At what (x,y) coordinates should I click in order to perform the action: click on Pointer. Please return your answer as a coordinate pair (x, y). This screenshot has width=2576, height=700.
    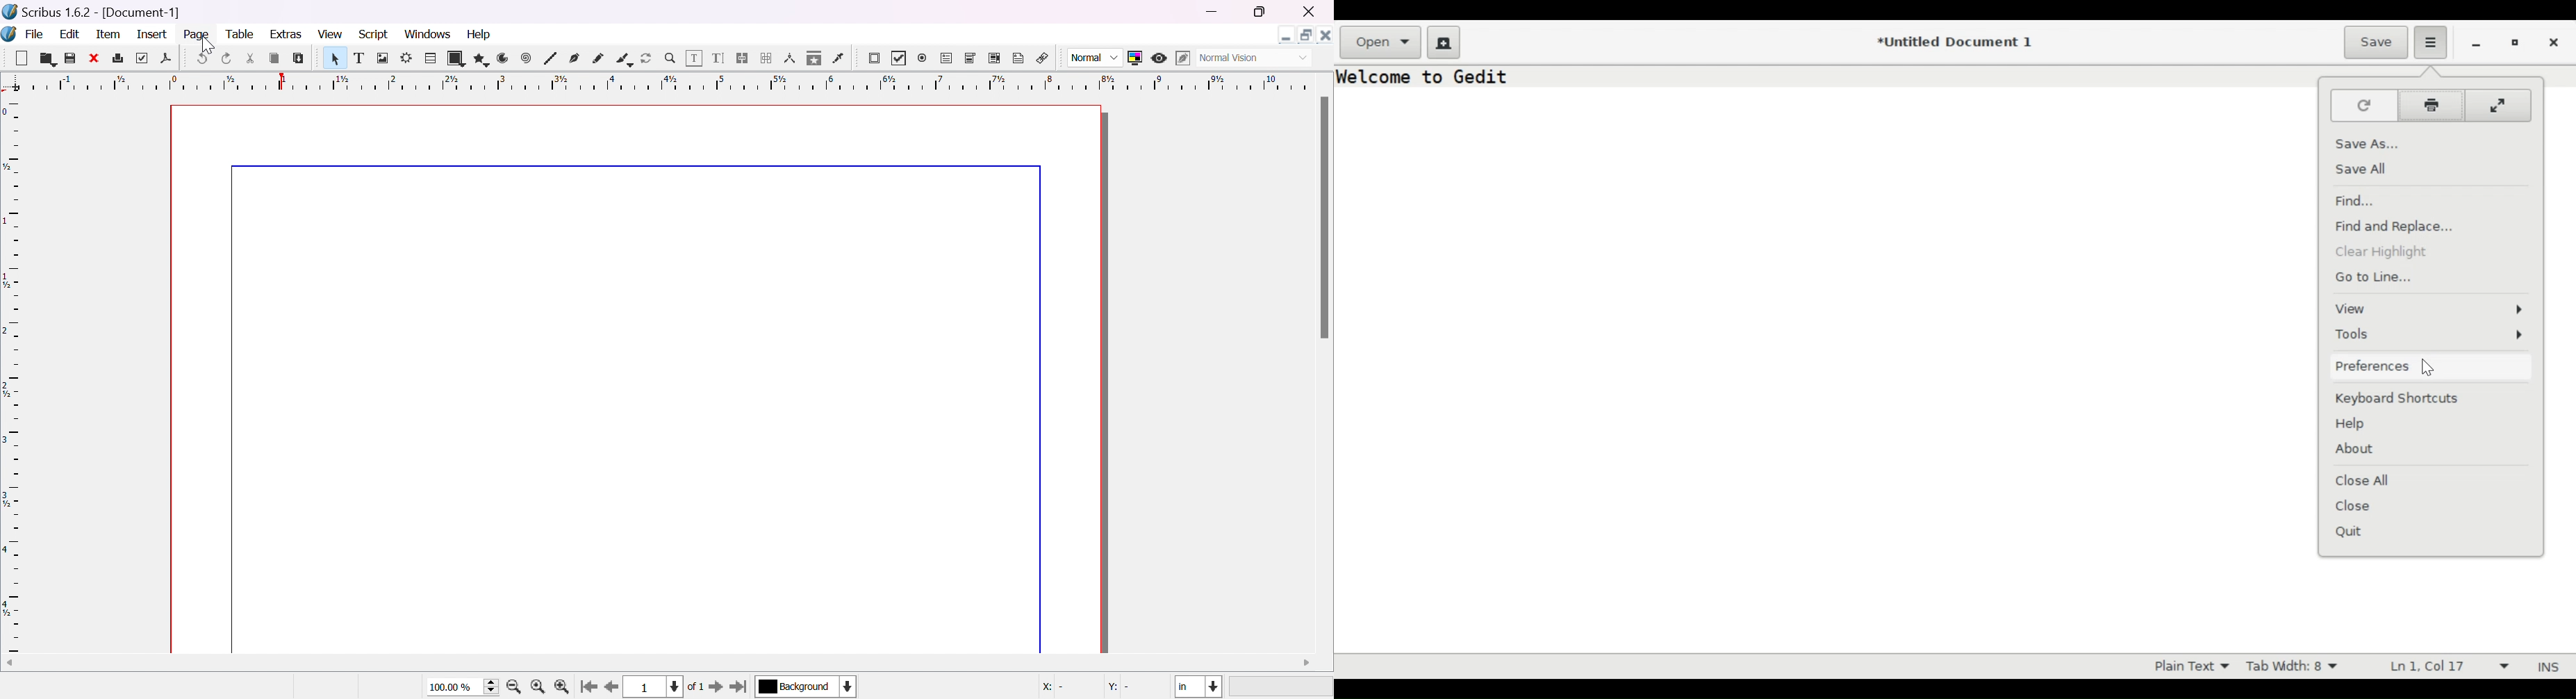
    Looking at the image, I should click on (331, 58).